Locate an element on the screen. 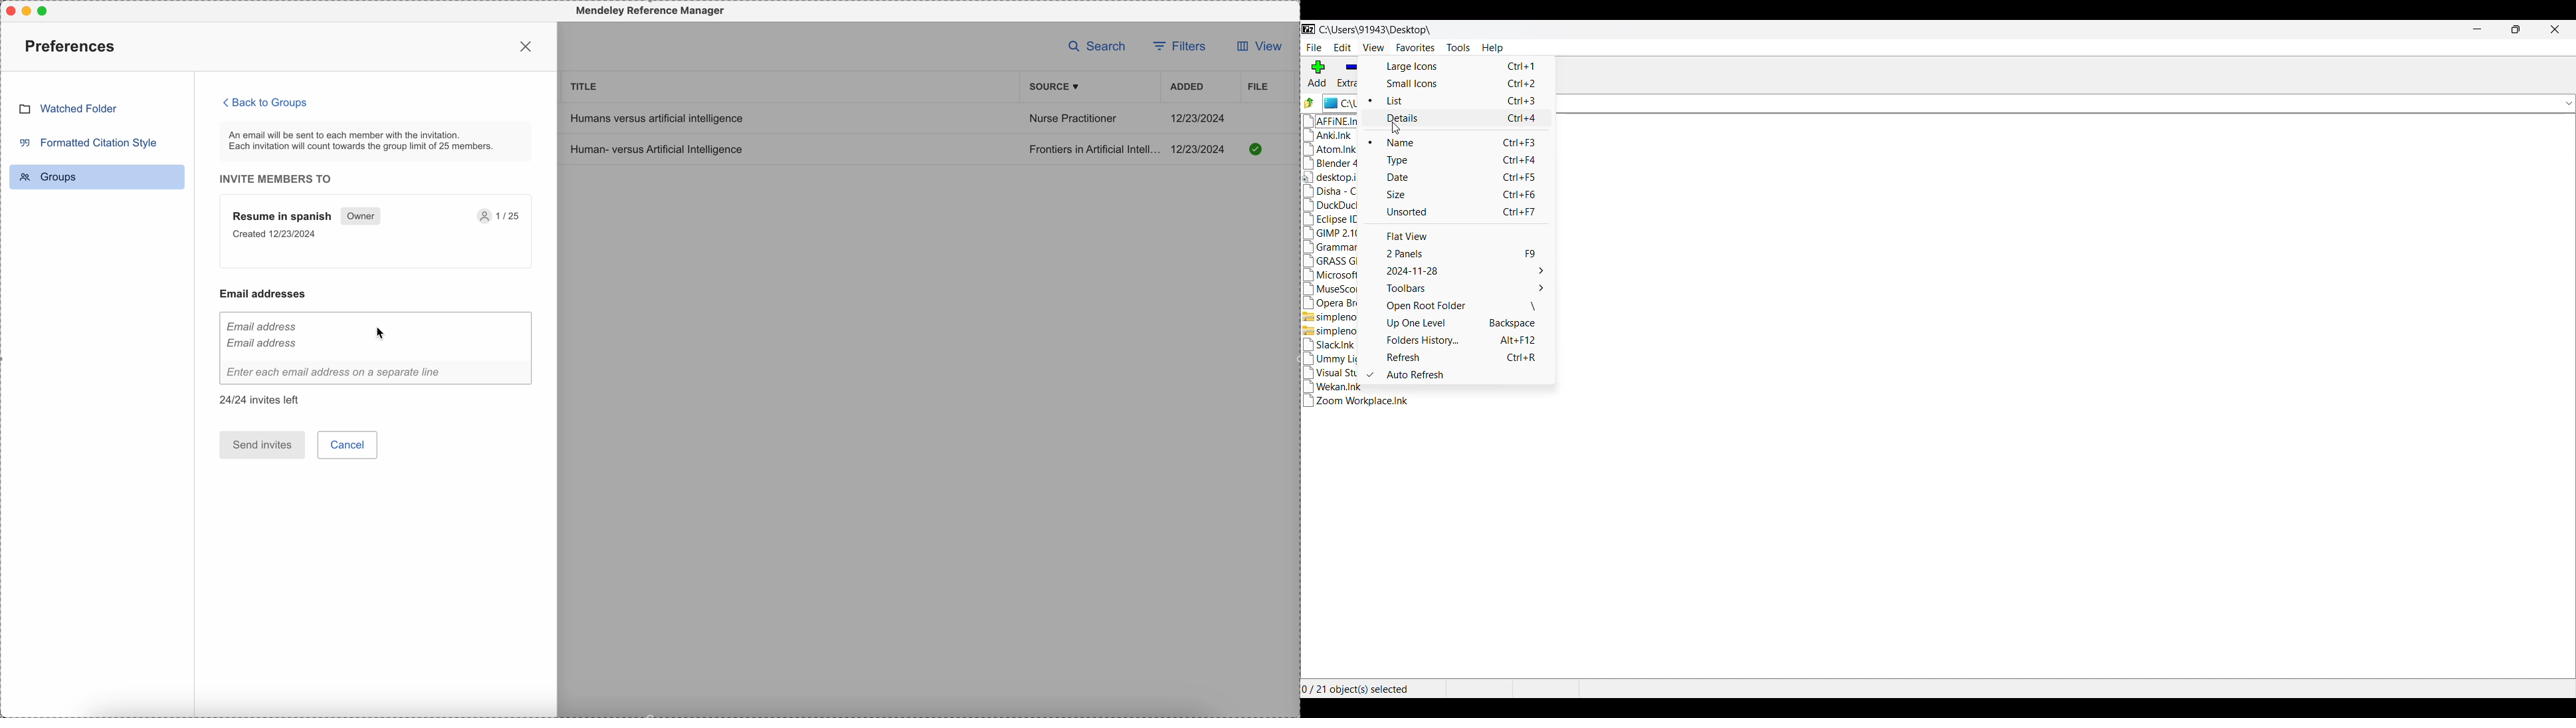 This screenshot has height=728, width=2576. search is located at coordinates (1097, 46).